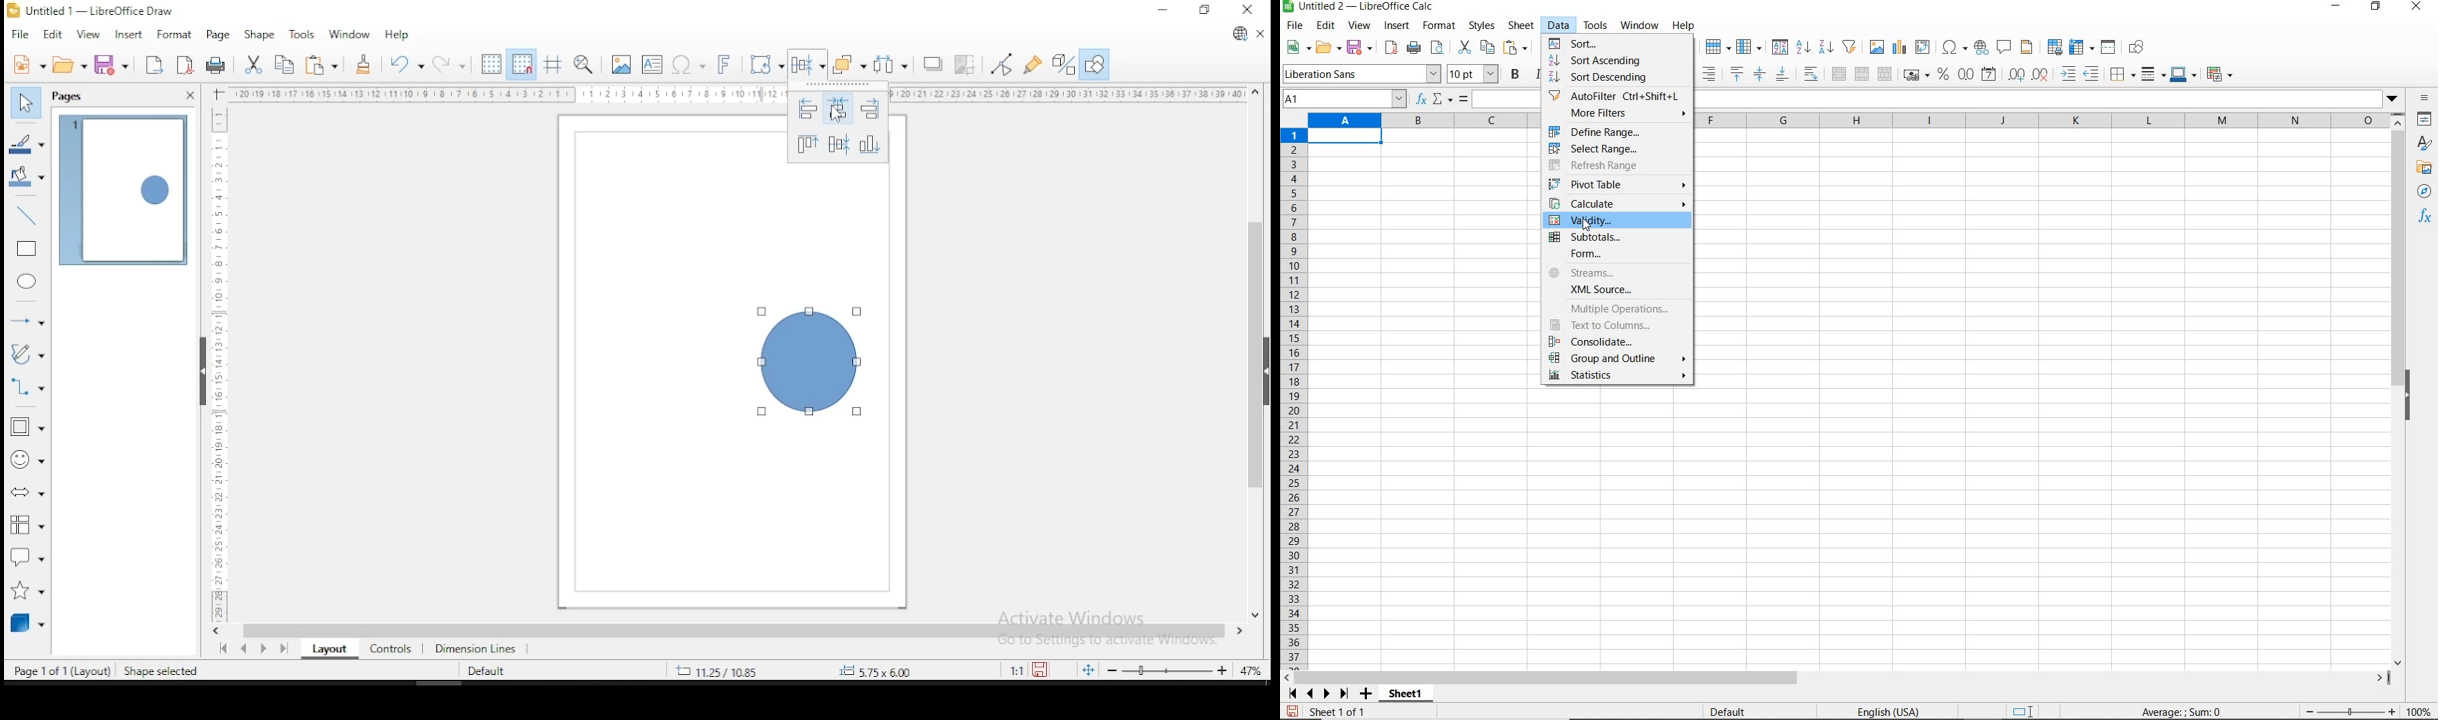 This screenshot has width=2464, height=728. I want to click on shadow, so click(933, 65).